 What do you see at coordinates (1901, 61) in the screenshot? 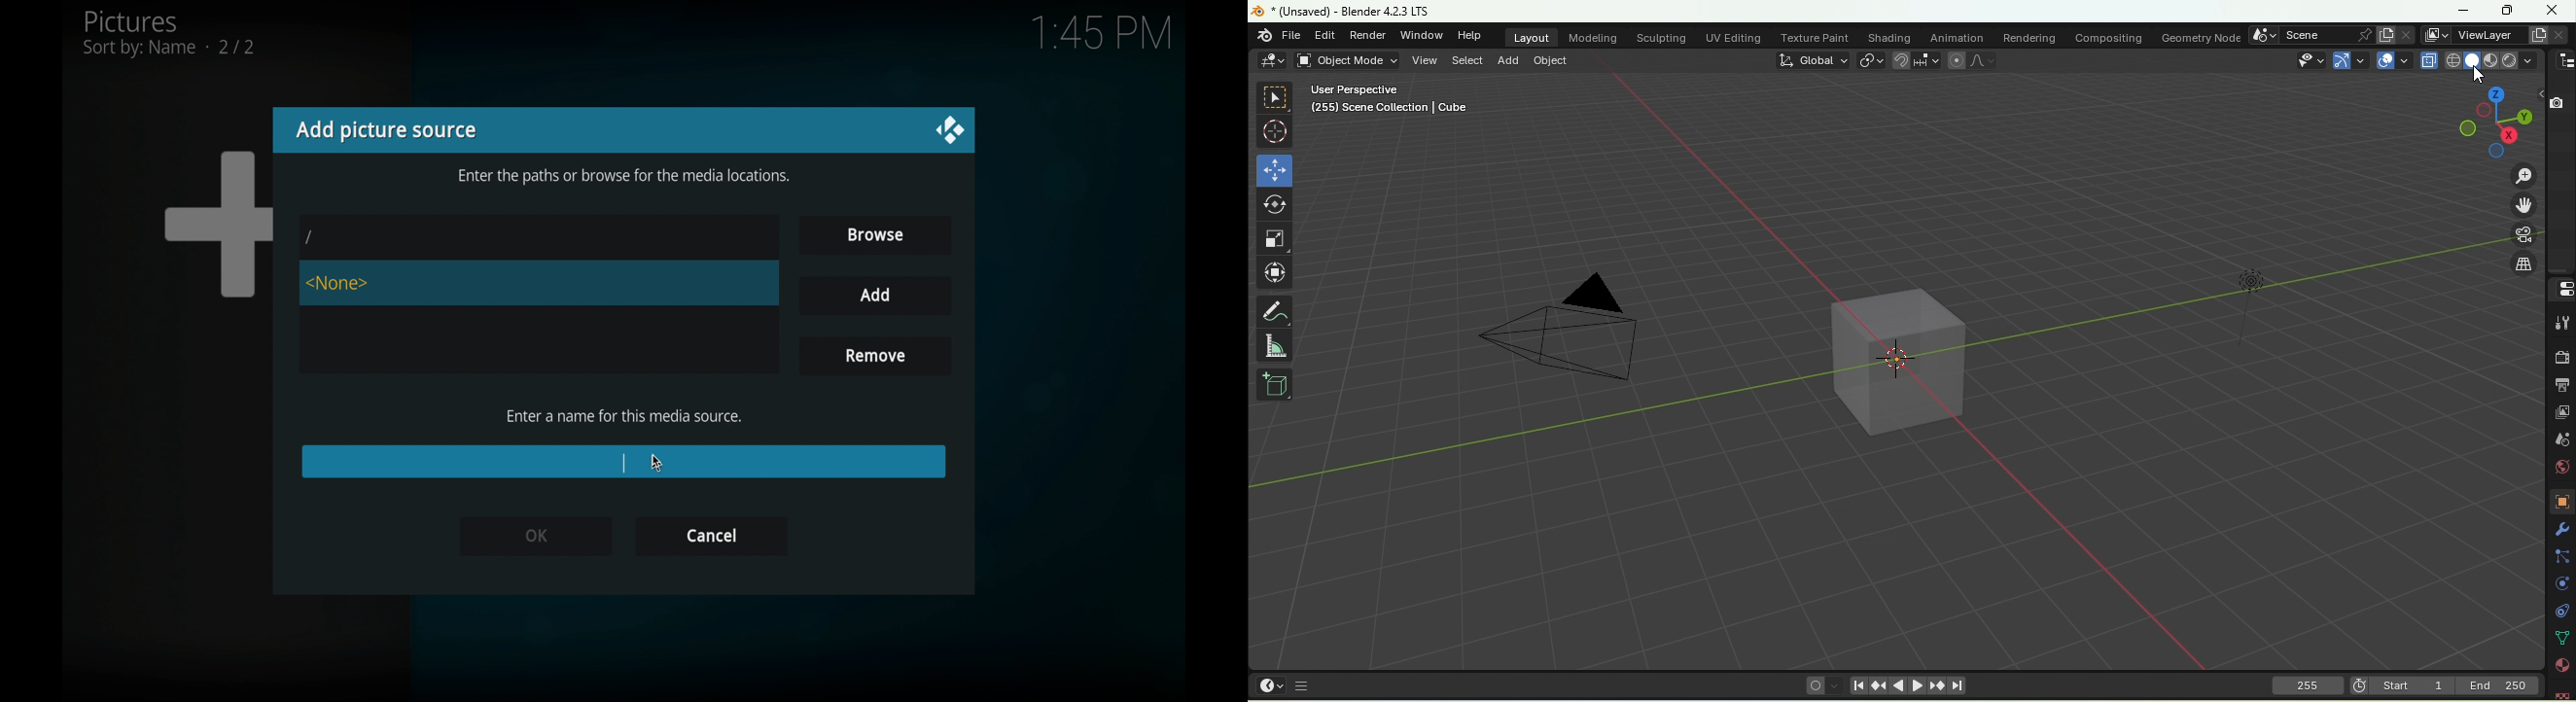
I see `Snap` at bounding box center [1901, 61].